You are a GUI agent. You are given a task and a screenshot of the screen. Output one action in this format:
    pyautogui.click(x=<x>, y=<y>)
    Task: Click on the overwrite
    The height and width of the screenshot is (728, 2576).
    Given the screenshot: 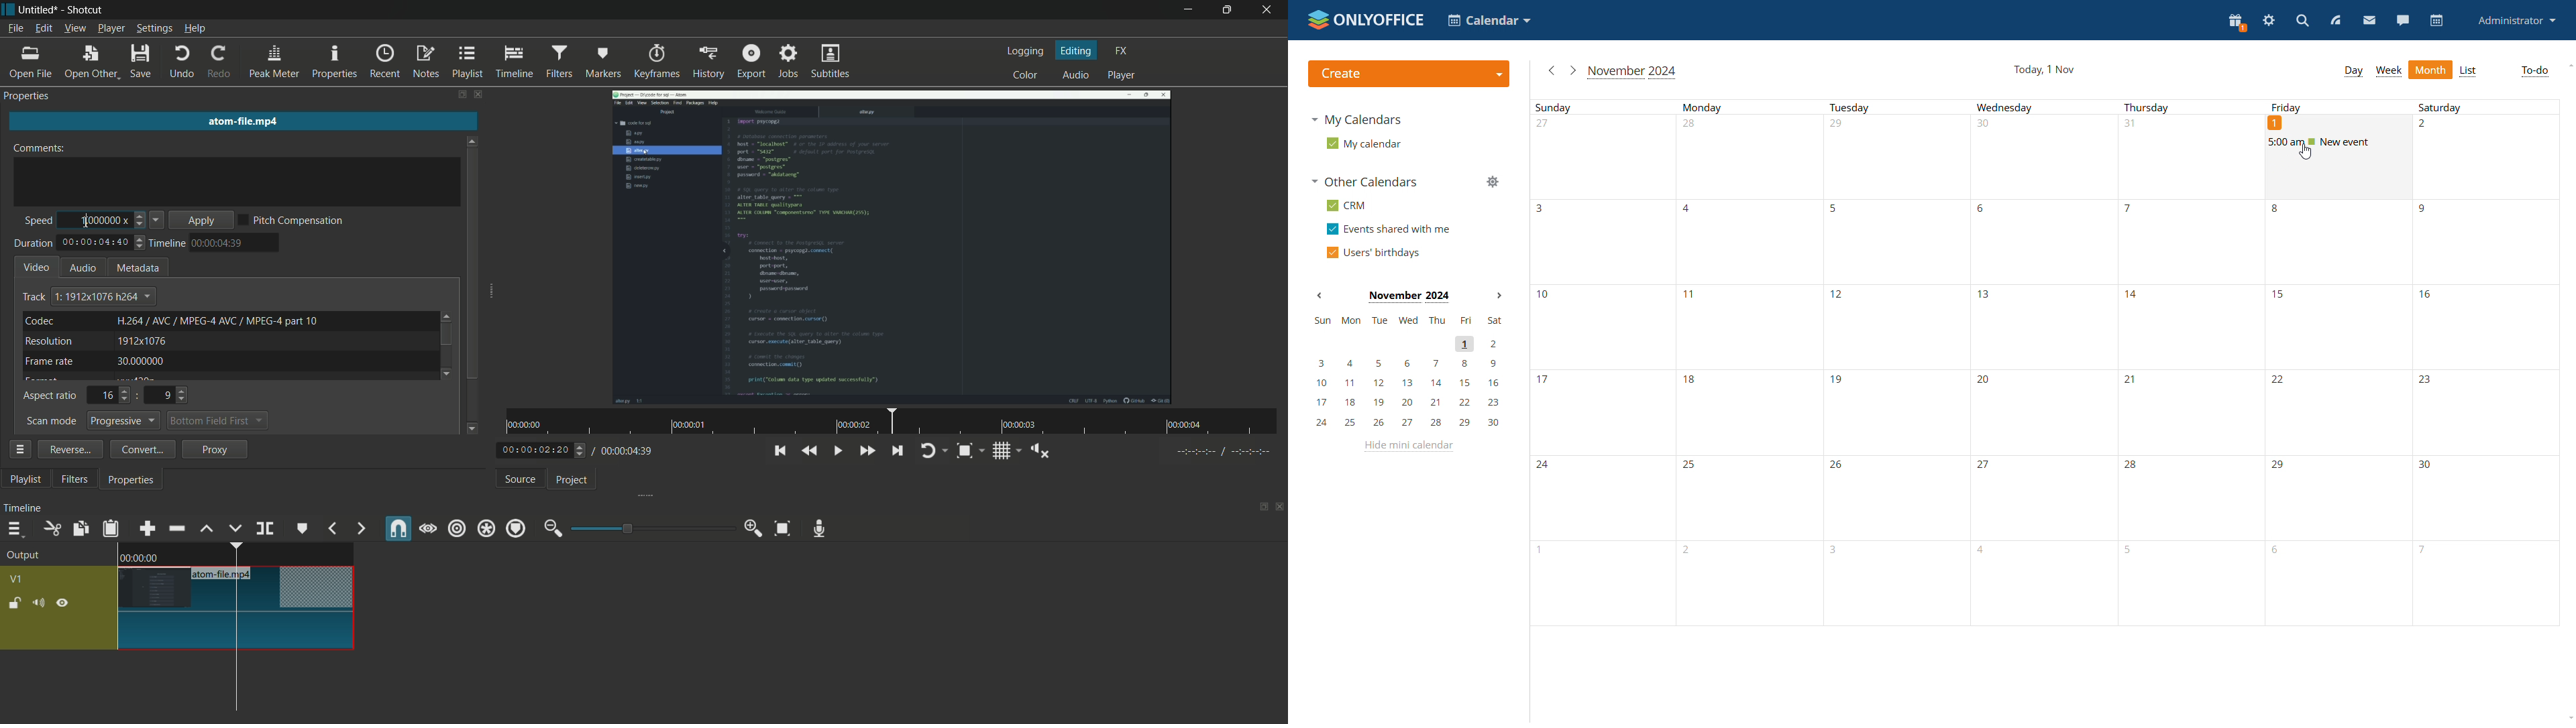 What is the action you would take?
    pyautogui.click(x=235, y=528)
    